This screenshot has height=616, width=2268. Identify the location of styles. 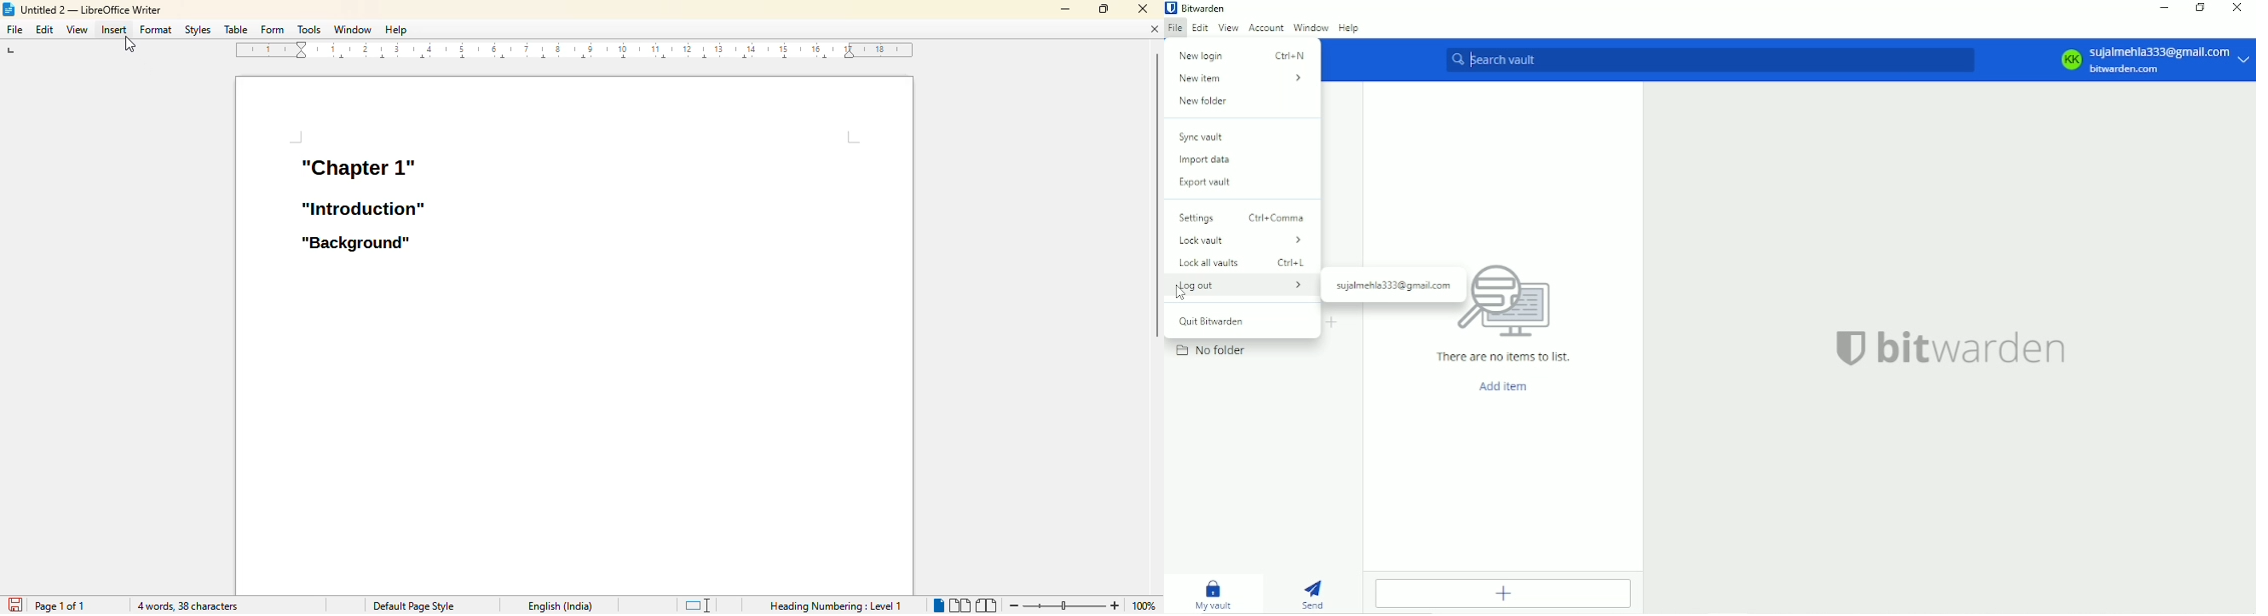
(198, 29).